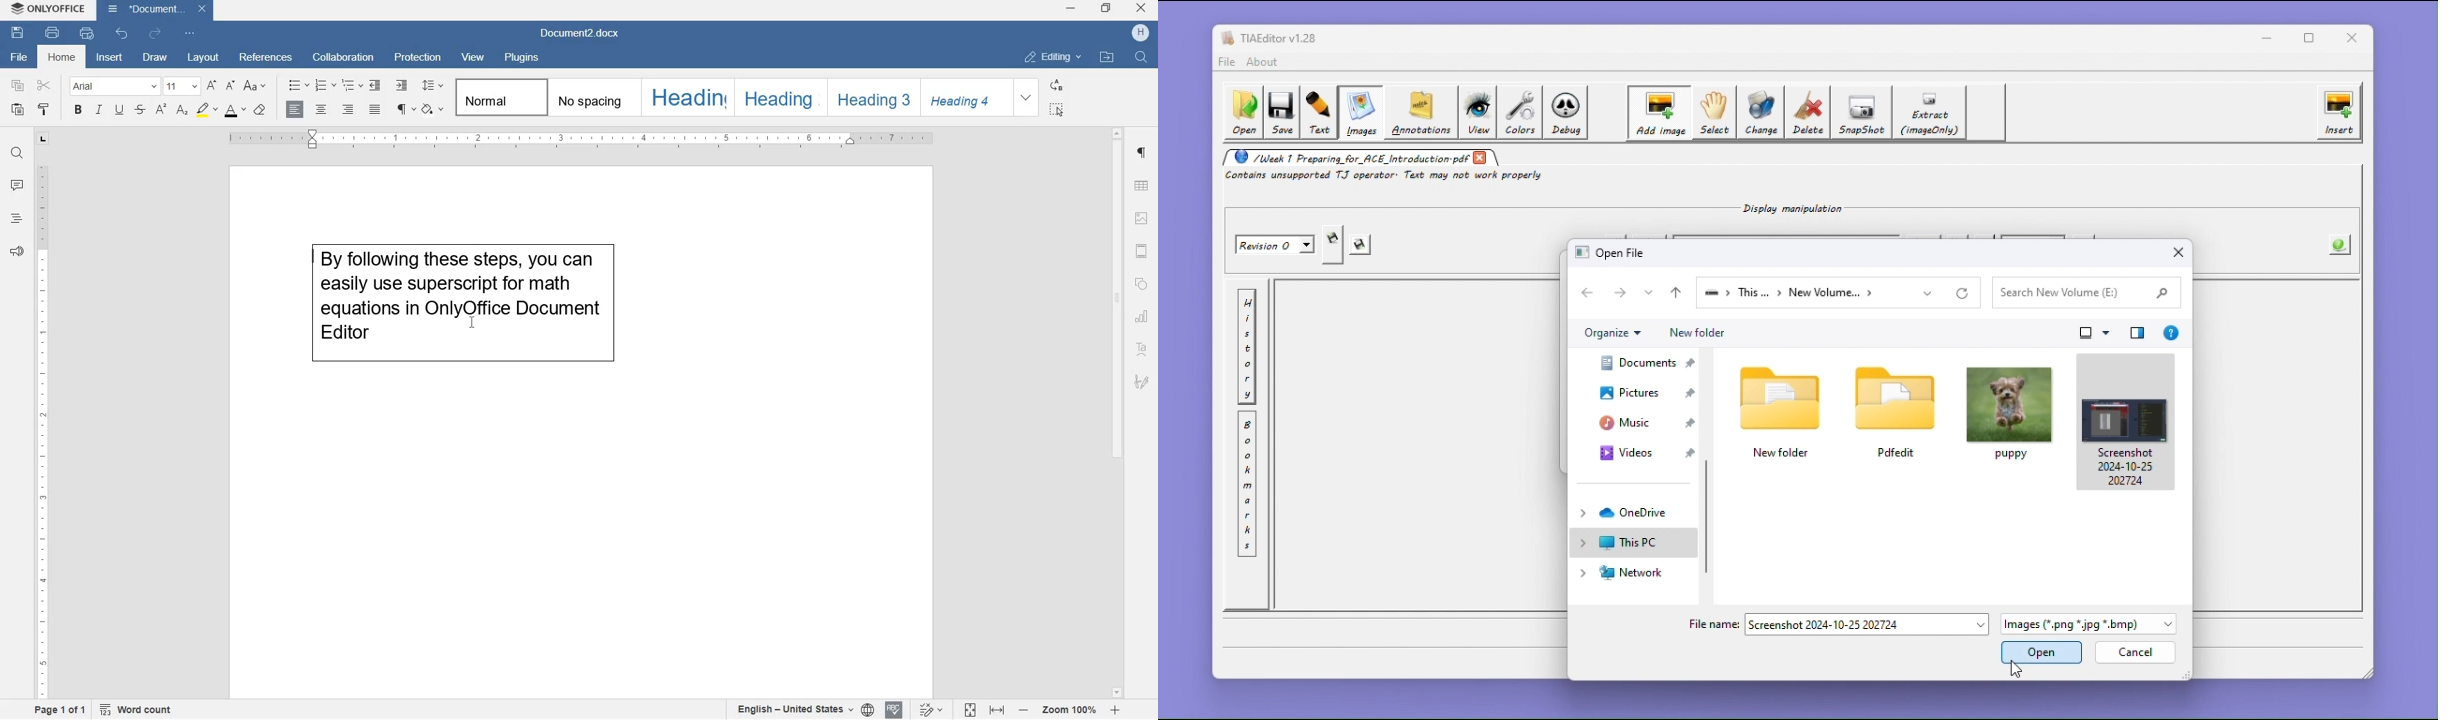  I want to click on strikethrough, so click(140, 110).